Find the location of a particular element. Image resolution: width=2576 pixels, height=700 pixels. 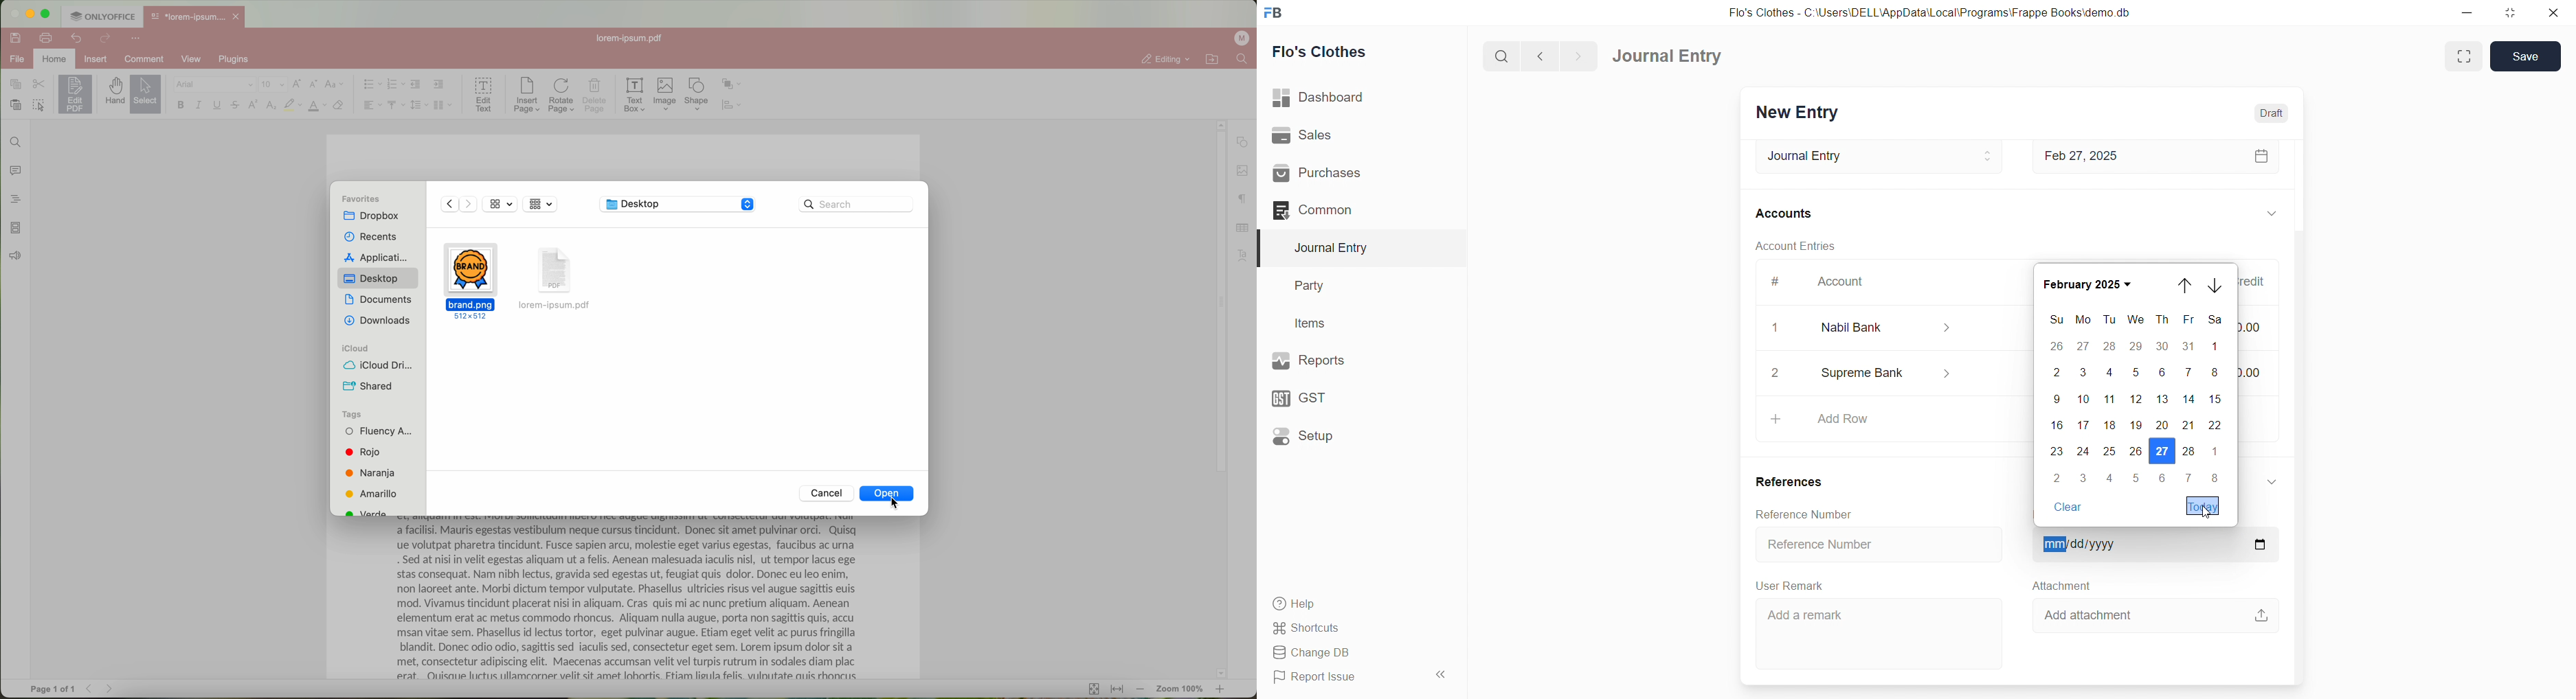

minimize is located at coordinates (2465, 12).